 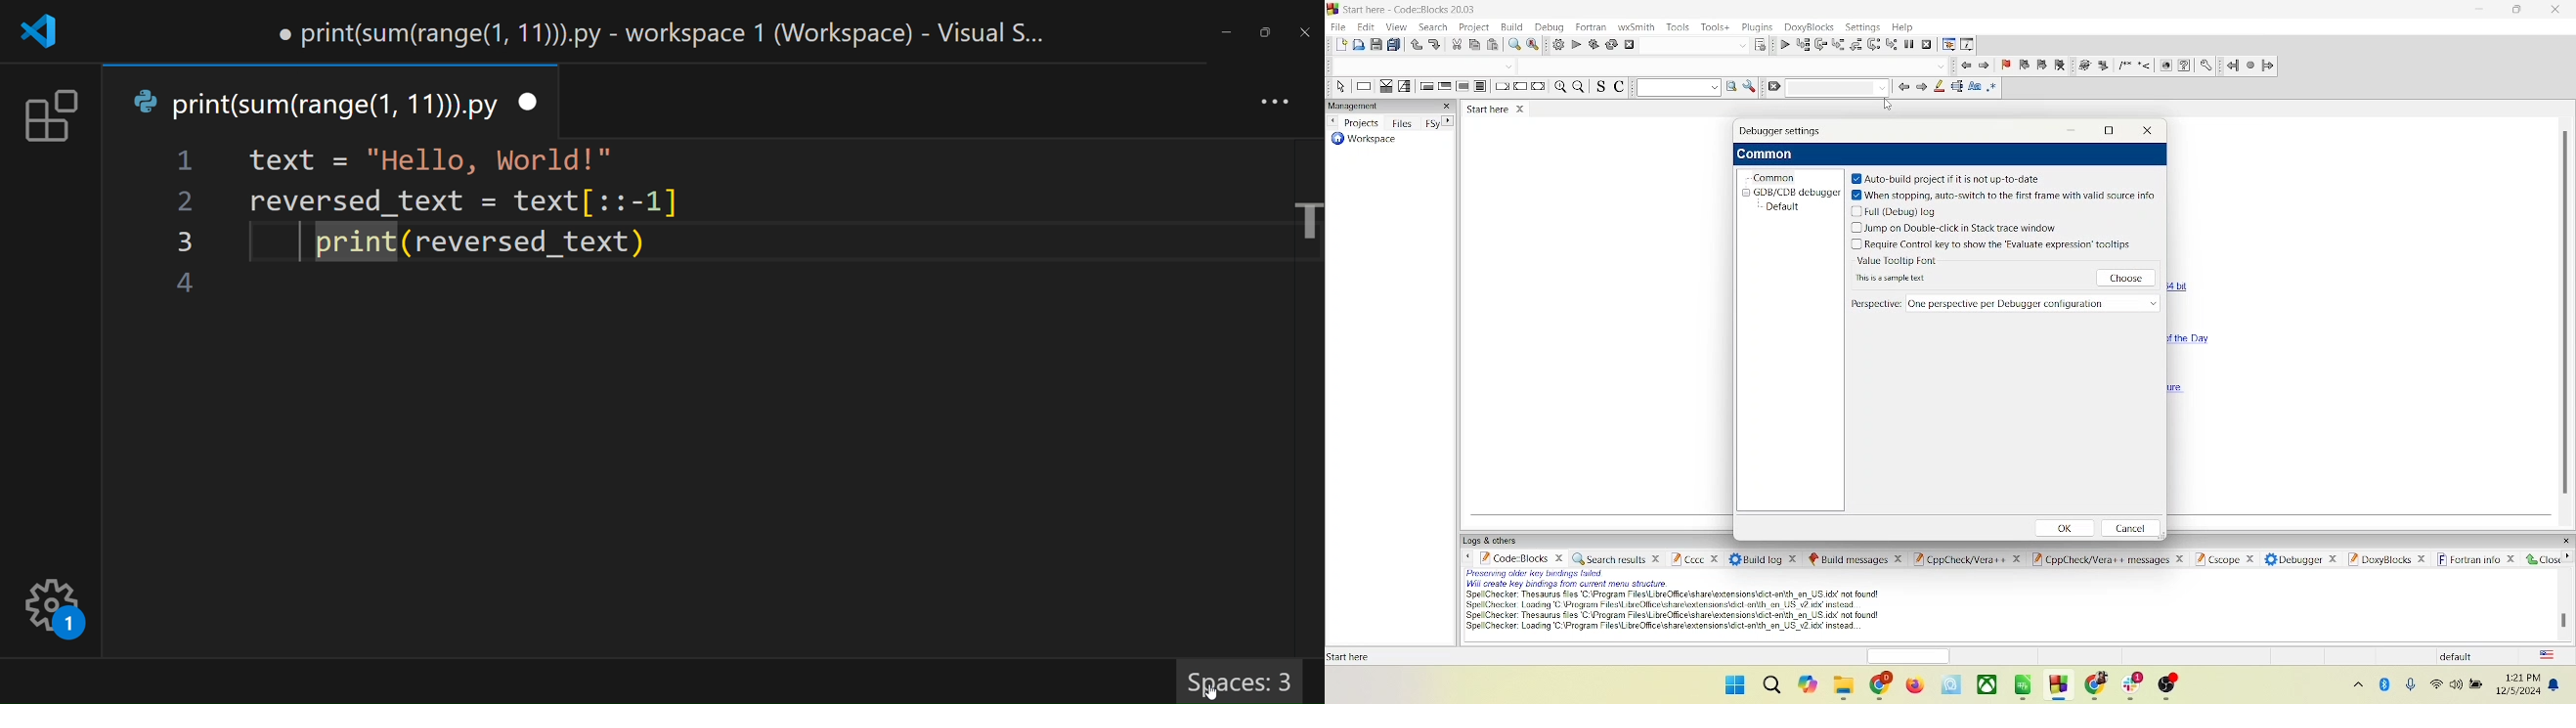 What do you see at coordinates (1611, 46) in the screenshot?
I see `rebuild` at bounding box center [1611, 46].